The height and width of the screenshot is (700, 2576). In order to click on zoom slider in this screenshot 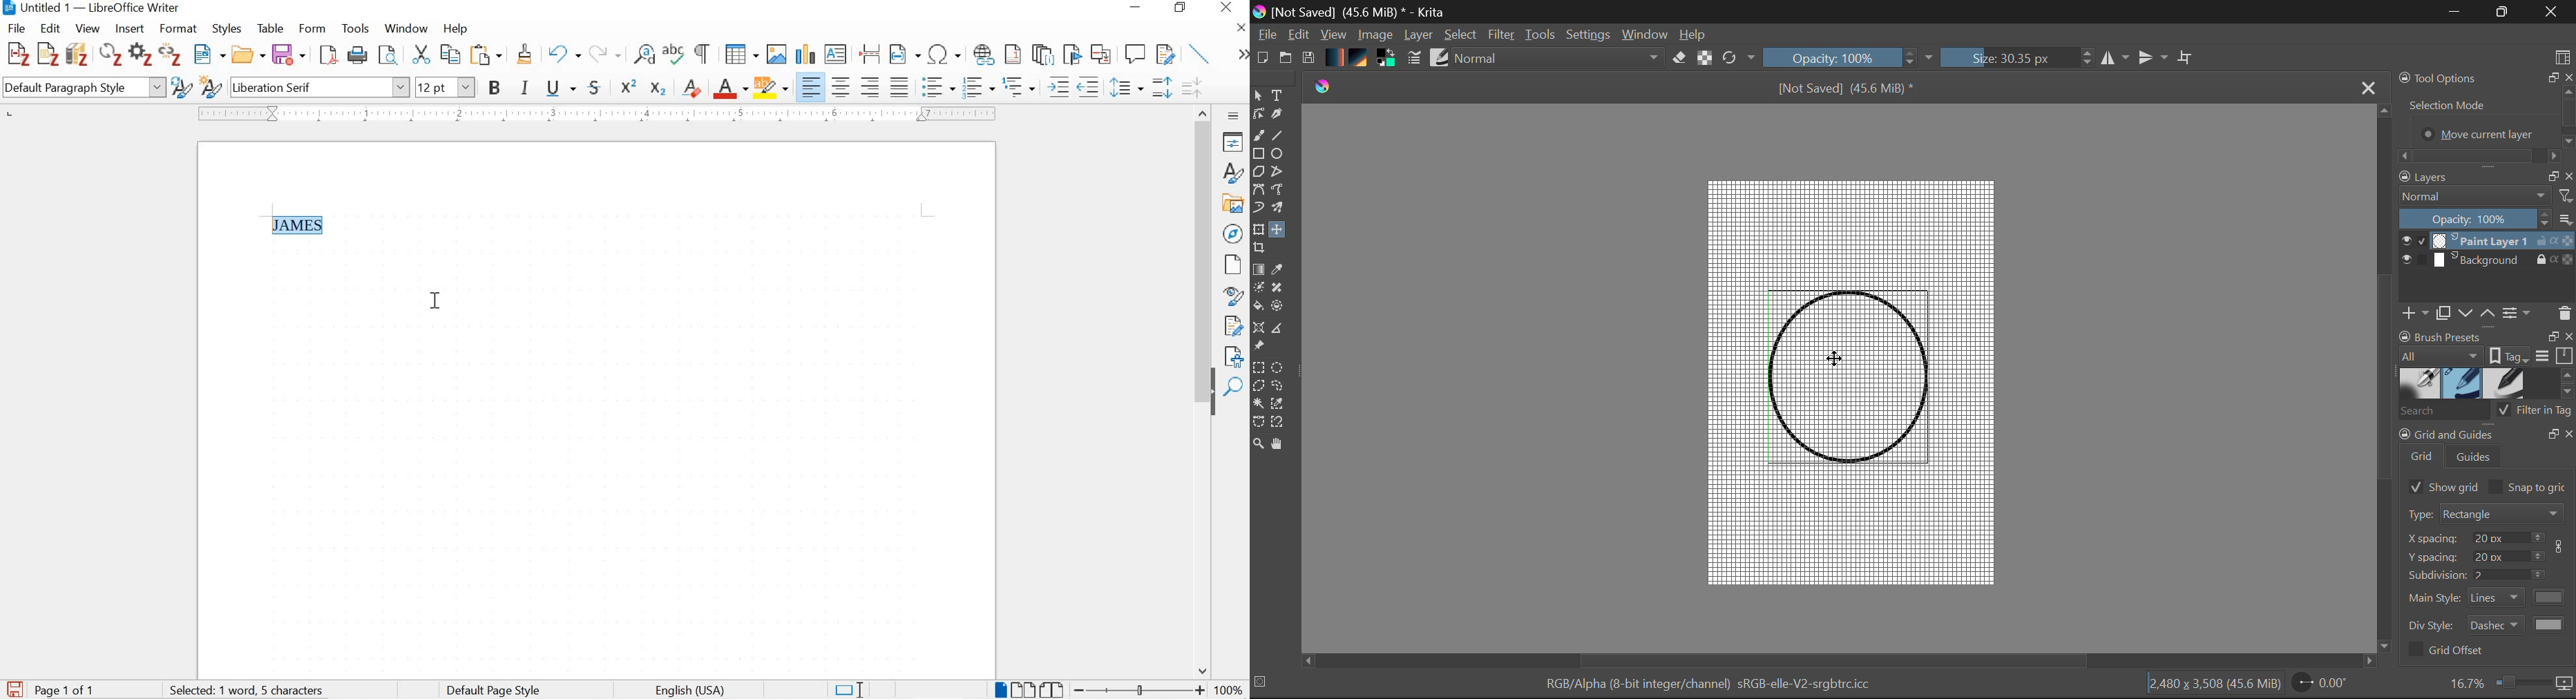, I will do `click(1136, 690)`.